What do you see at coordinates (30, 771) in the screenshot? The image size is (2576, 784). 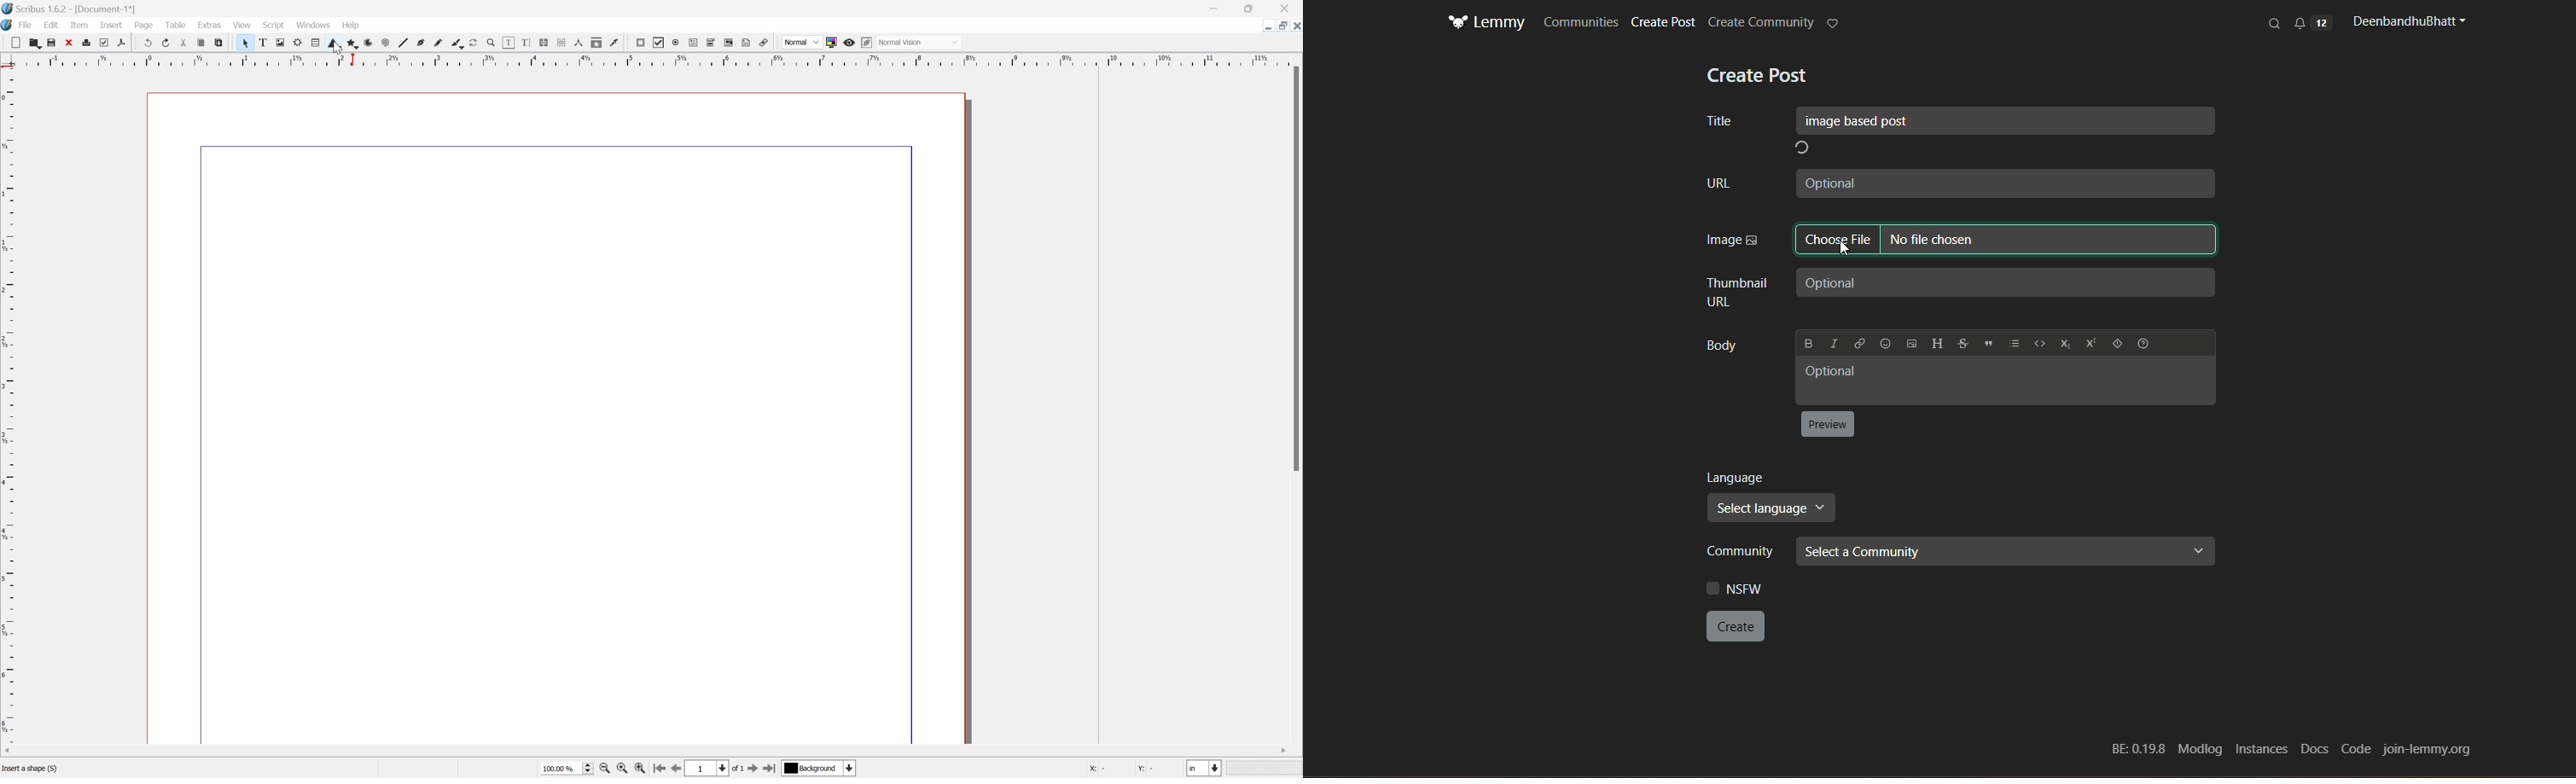 I see `Insert a shape (S)` at bounding box center [30, 771].